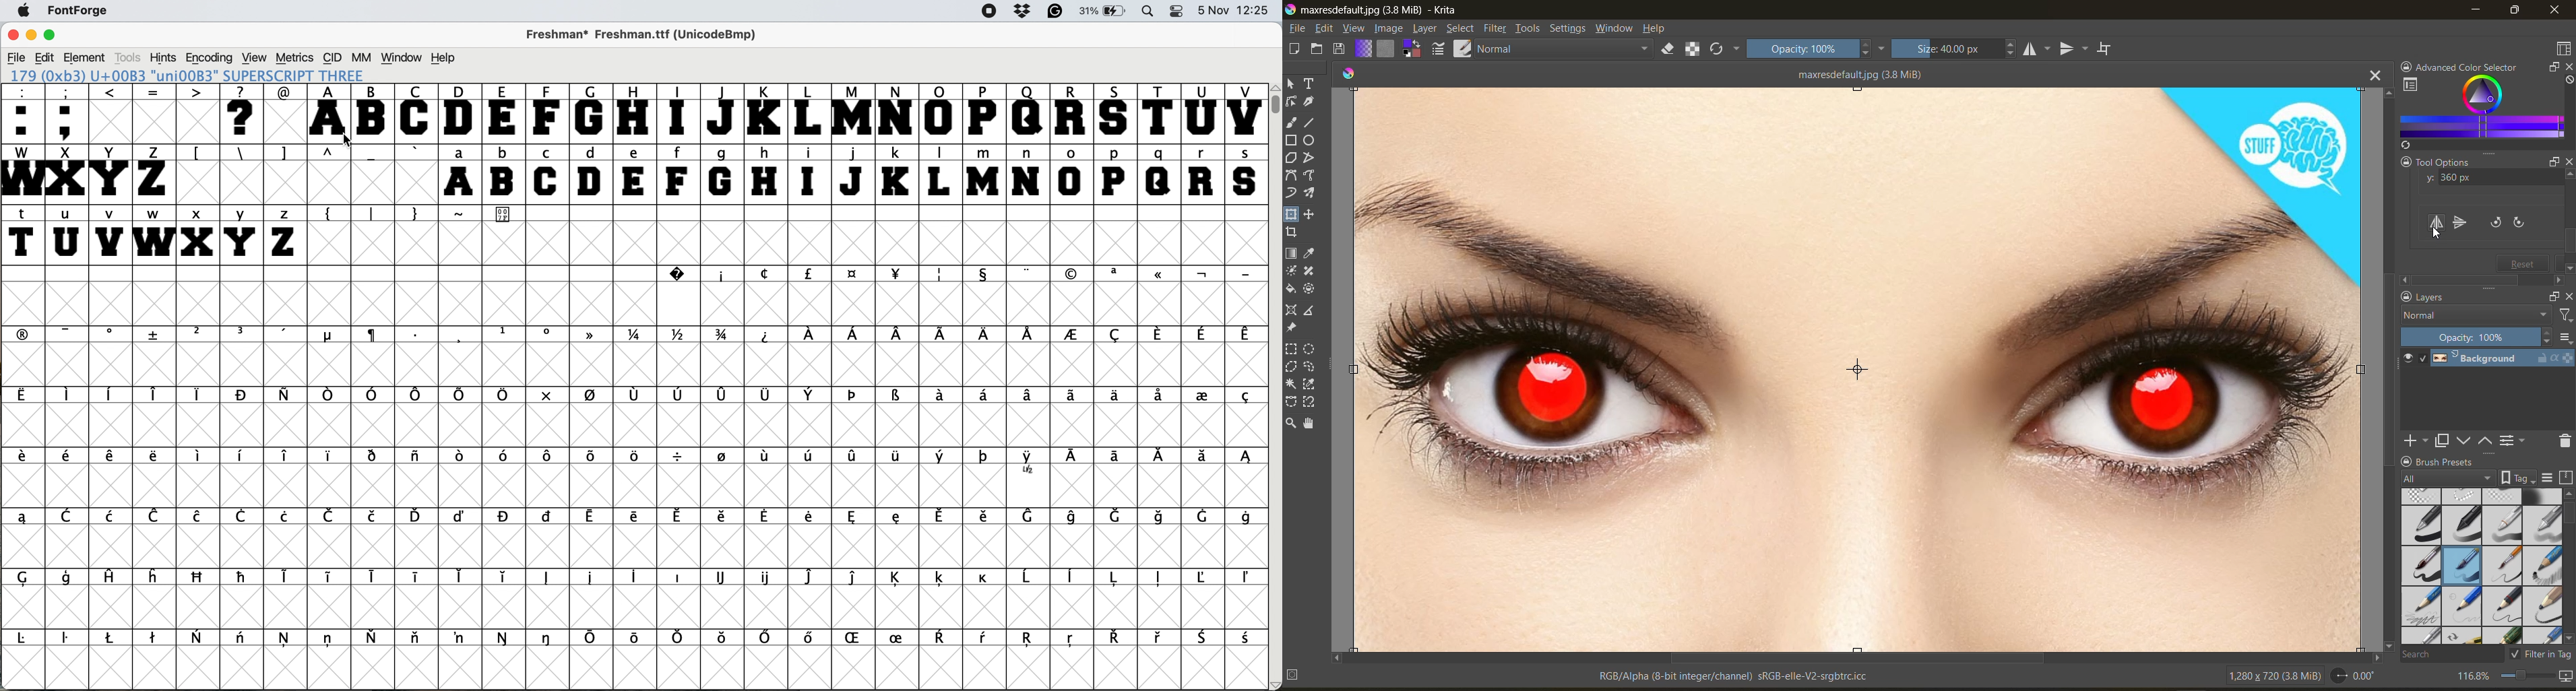  Describe the element at coordinates (941, 113) in the screenshot. I see `O` at that location.